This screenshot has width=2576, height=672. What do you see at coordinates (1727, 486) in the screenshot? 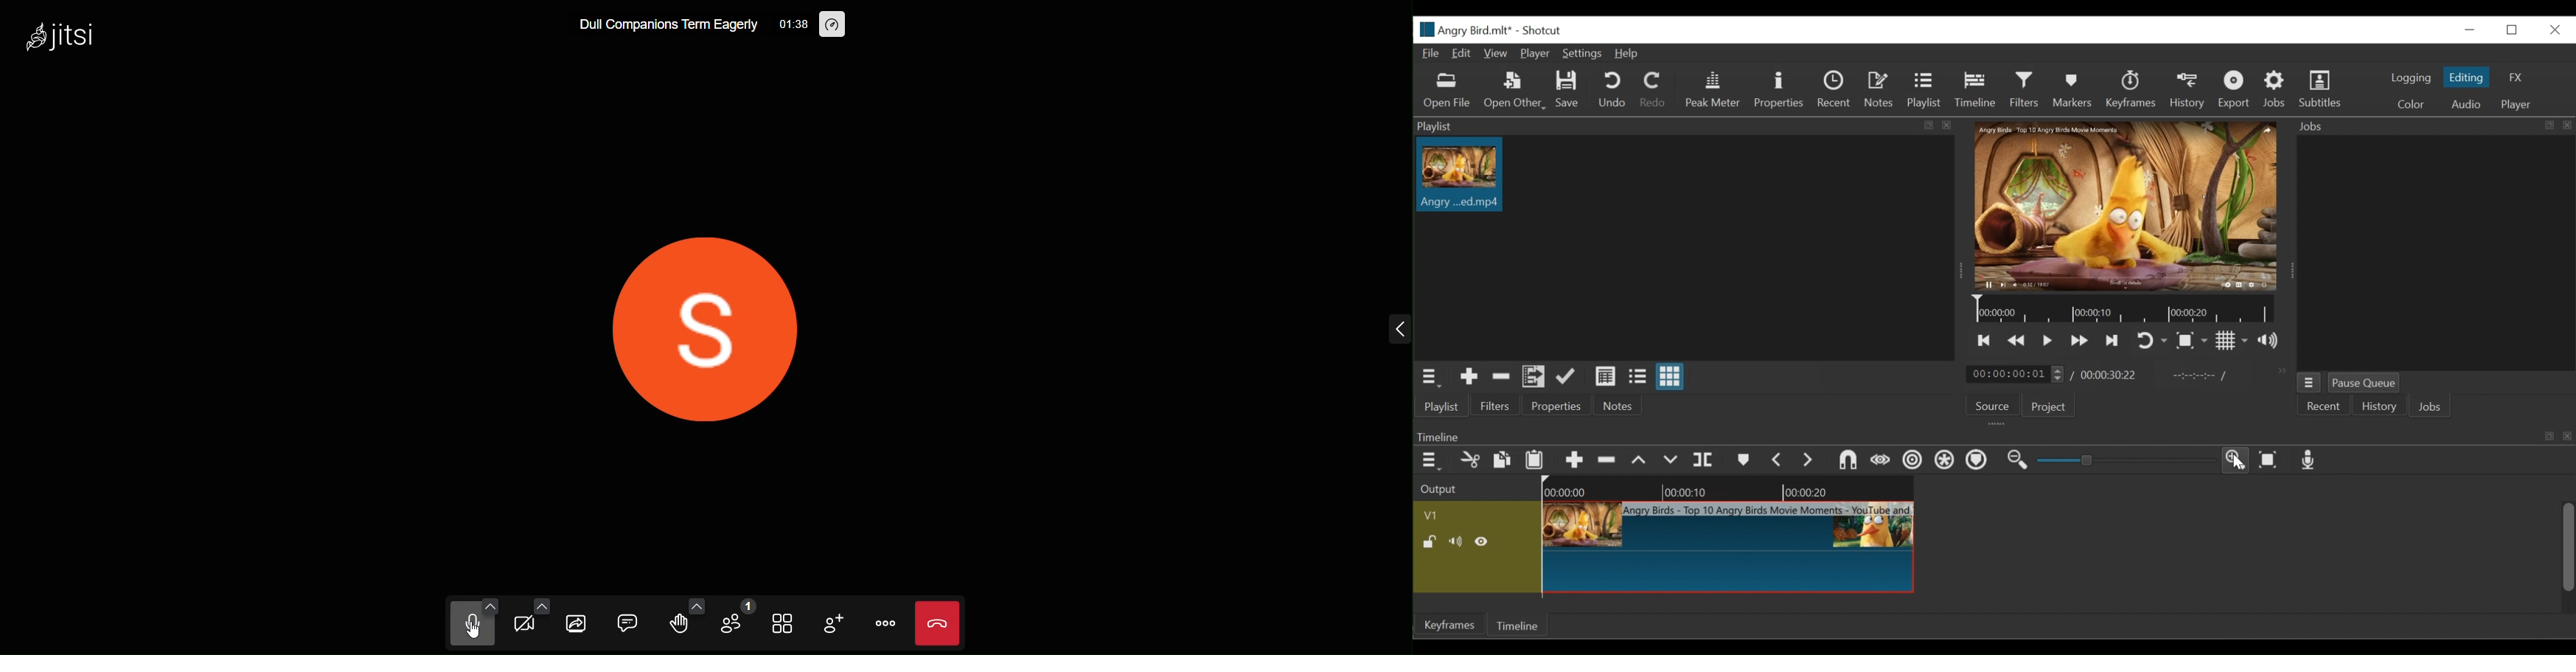
I see `Timeline` at bounding box center [1727, 486].